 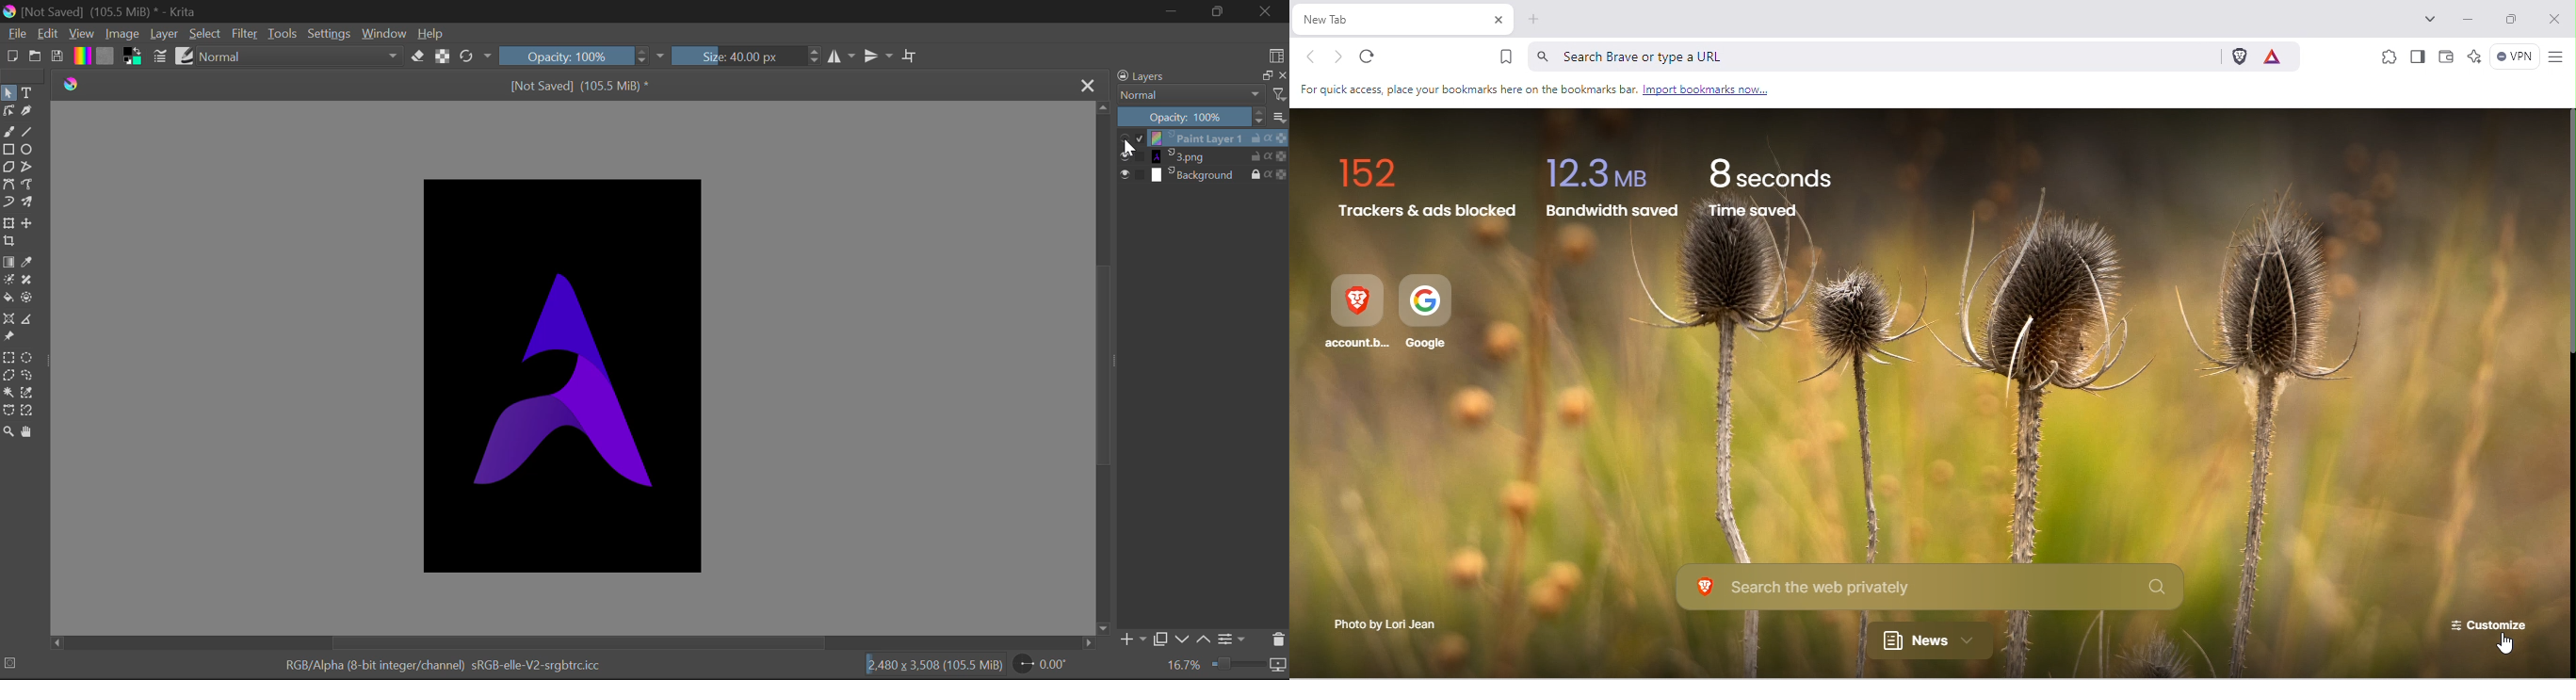 What do you see at coordinates (1261, 117) in the screenshot?
I see `Increase or decrease opacity` at bounding box center [1261, 117].